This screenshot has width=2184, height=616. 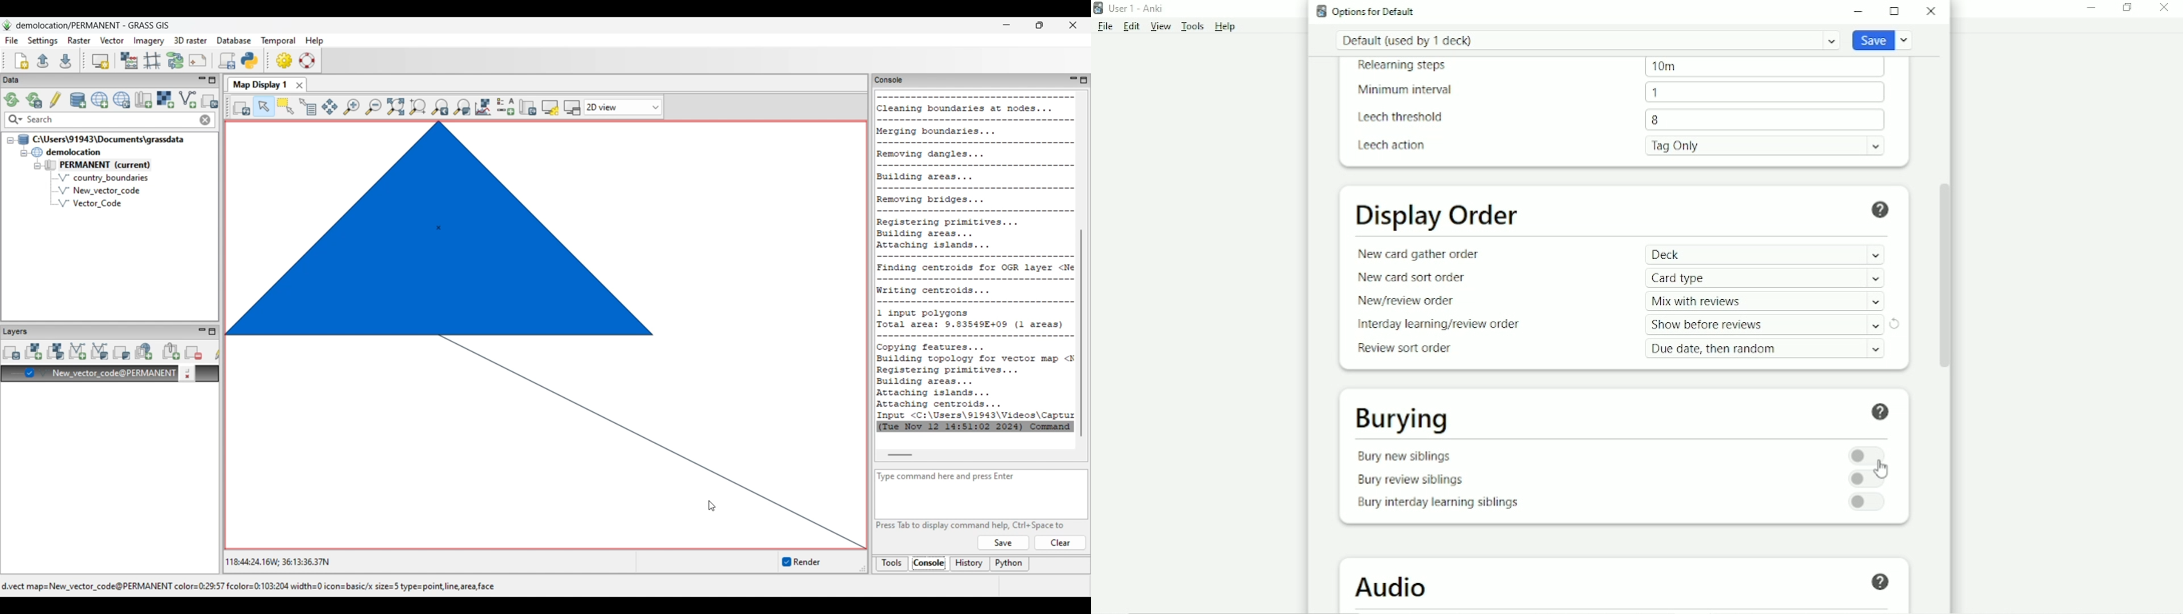 What do you see at coordinates (1897, 11) in the screenshot?
I see `Maximize` at bounding box center [1897, 11].